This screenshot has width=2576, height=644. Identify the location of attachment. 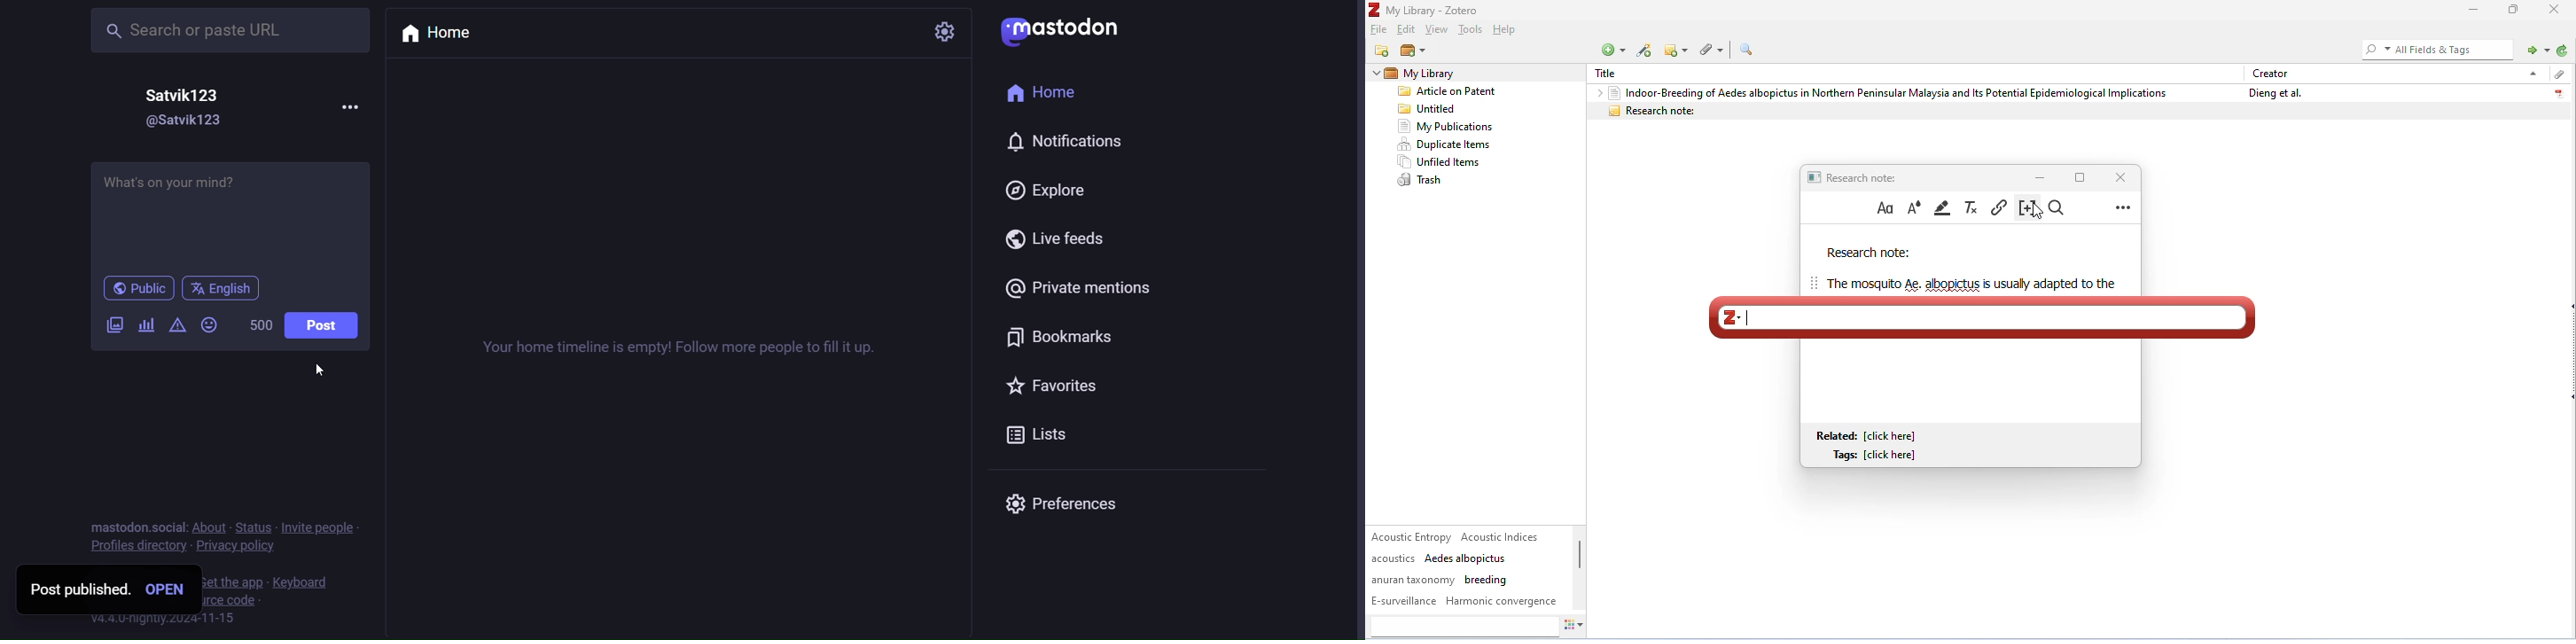
(1714, 49).